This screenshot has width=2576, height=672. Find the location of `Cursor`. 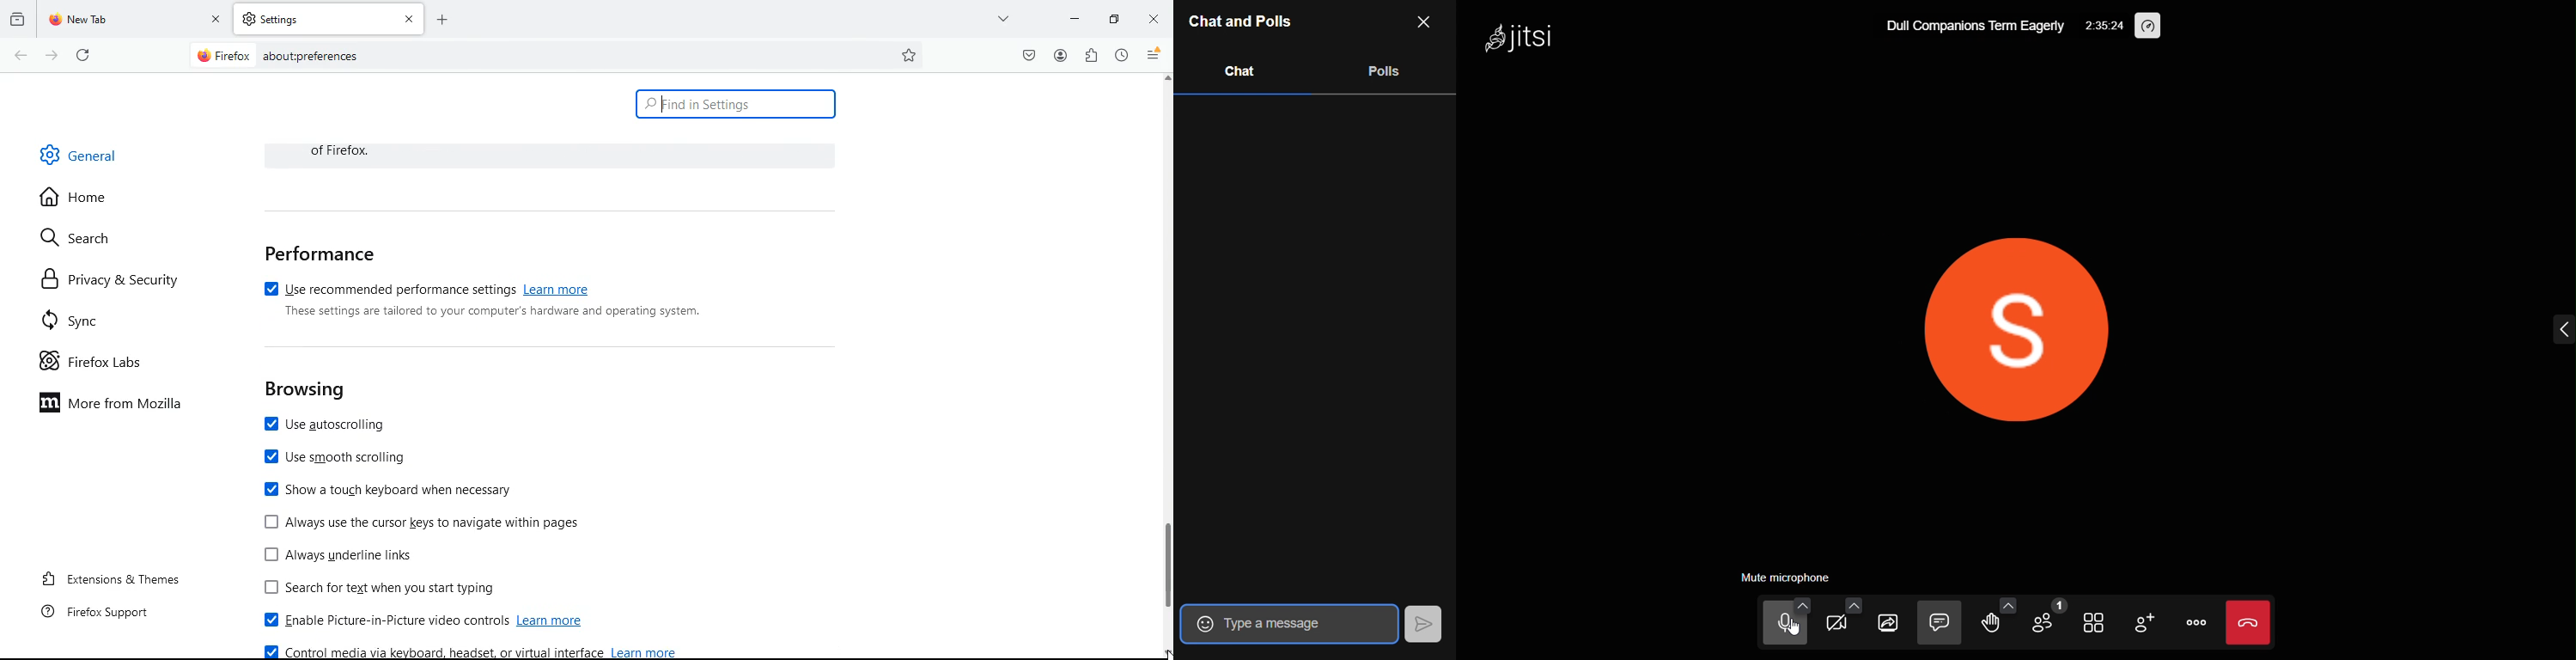

Cursor is located at coordinates (1166, 652).